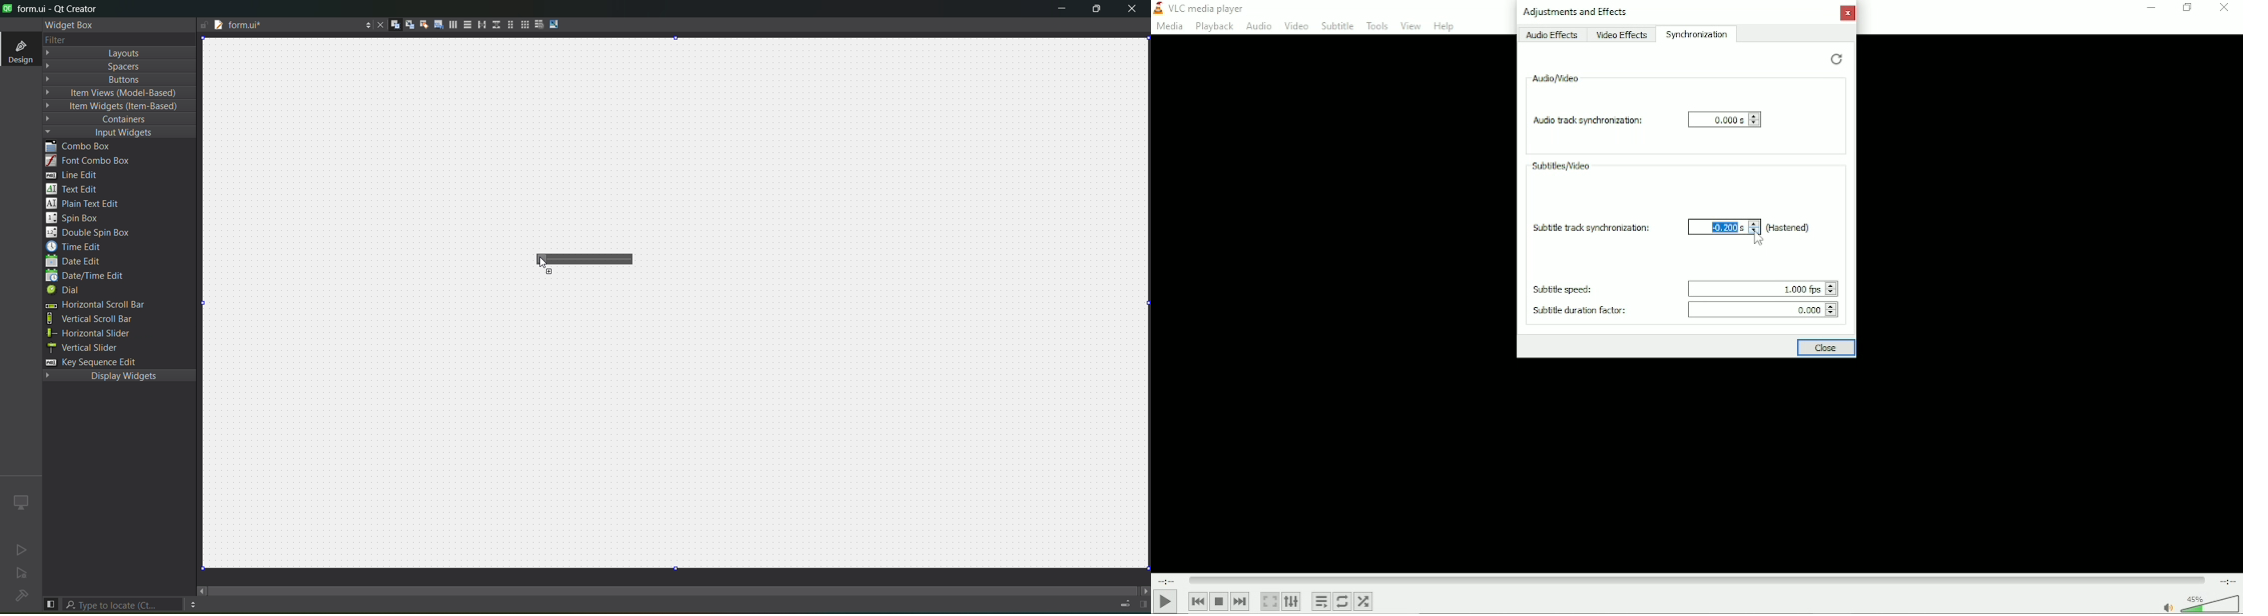 Image resolution: width=2268 pixels, height=616 pixels. Describe the element at coordinates (1241, 602) in the screenshot. I see `Next` at that location.